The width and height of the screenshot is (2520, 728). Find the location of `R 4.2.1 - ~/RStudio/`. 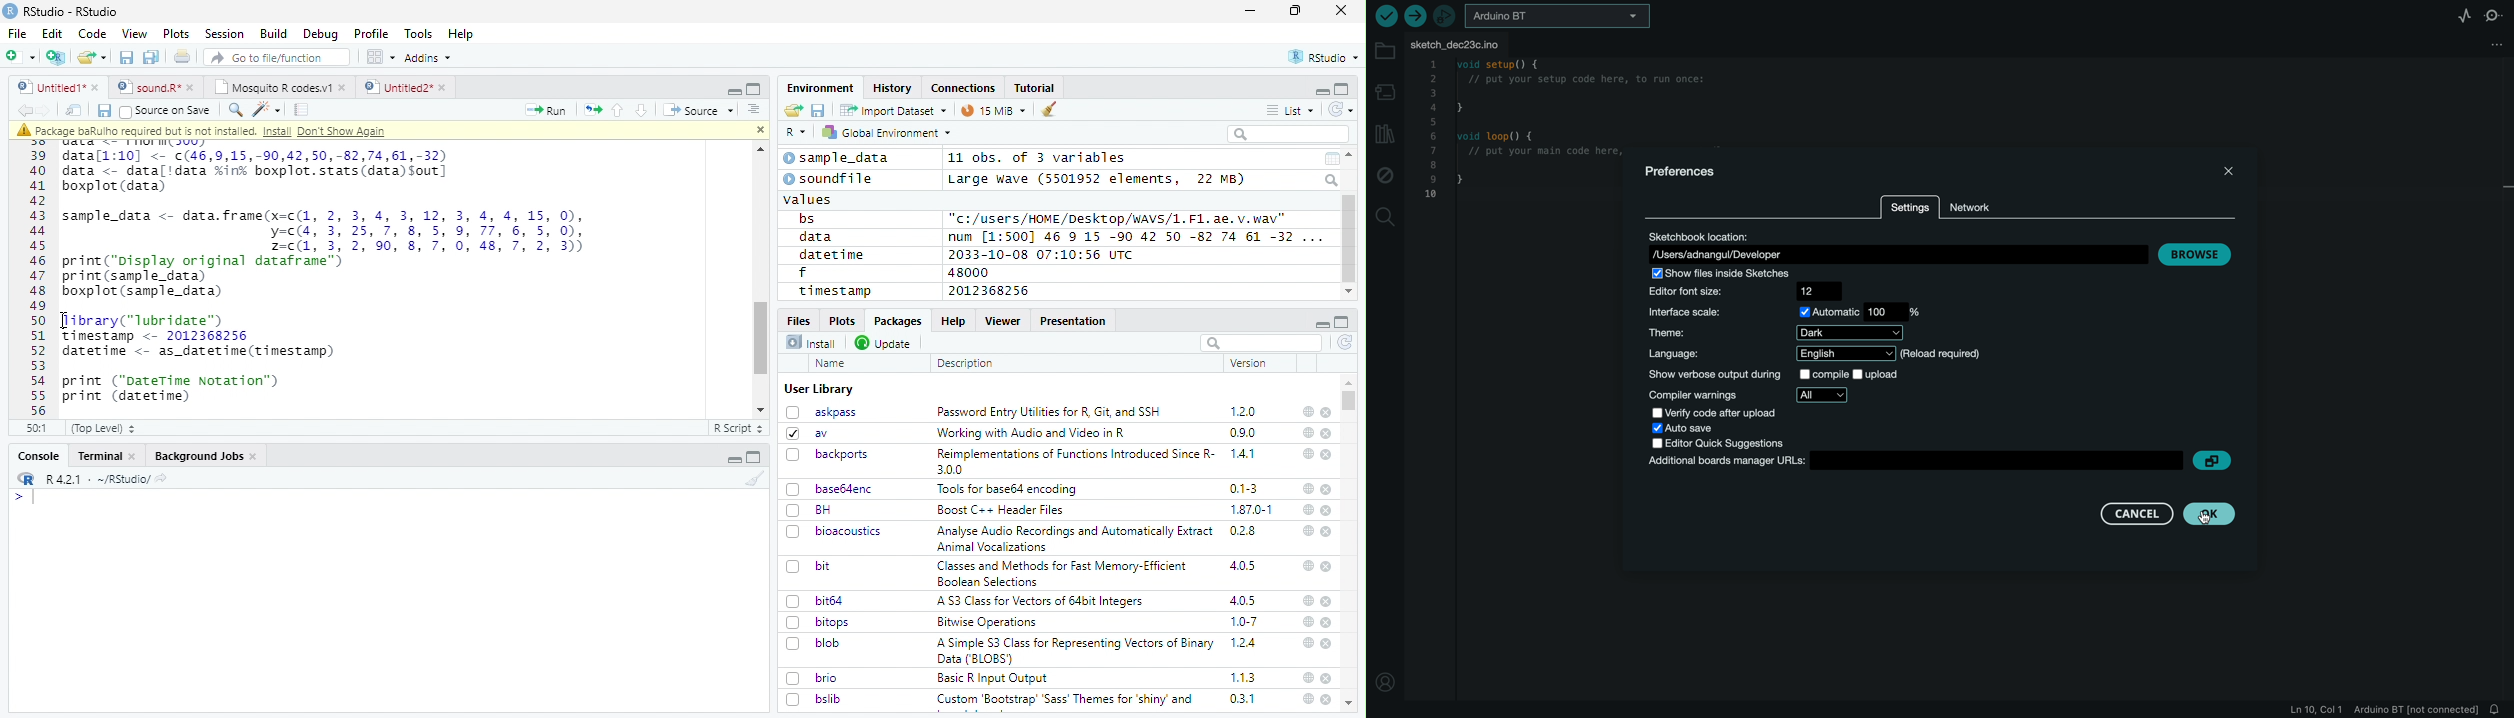

R 4.2.1 - ~/RStudio/ is located at coordinates (95, 479).